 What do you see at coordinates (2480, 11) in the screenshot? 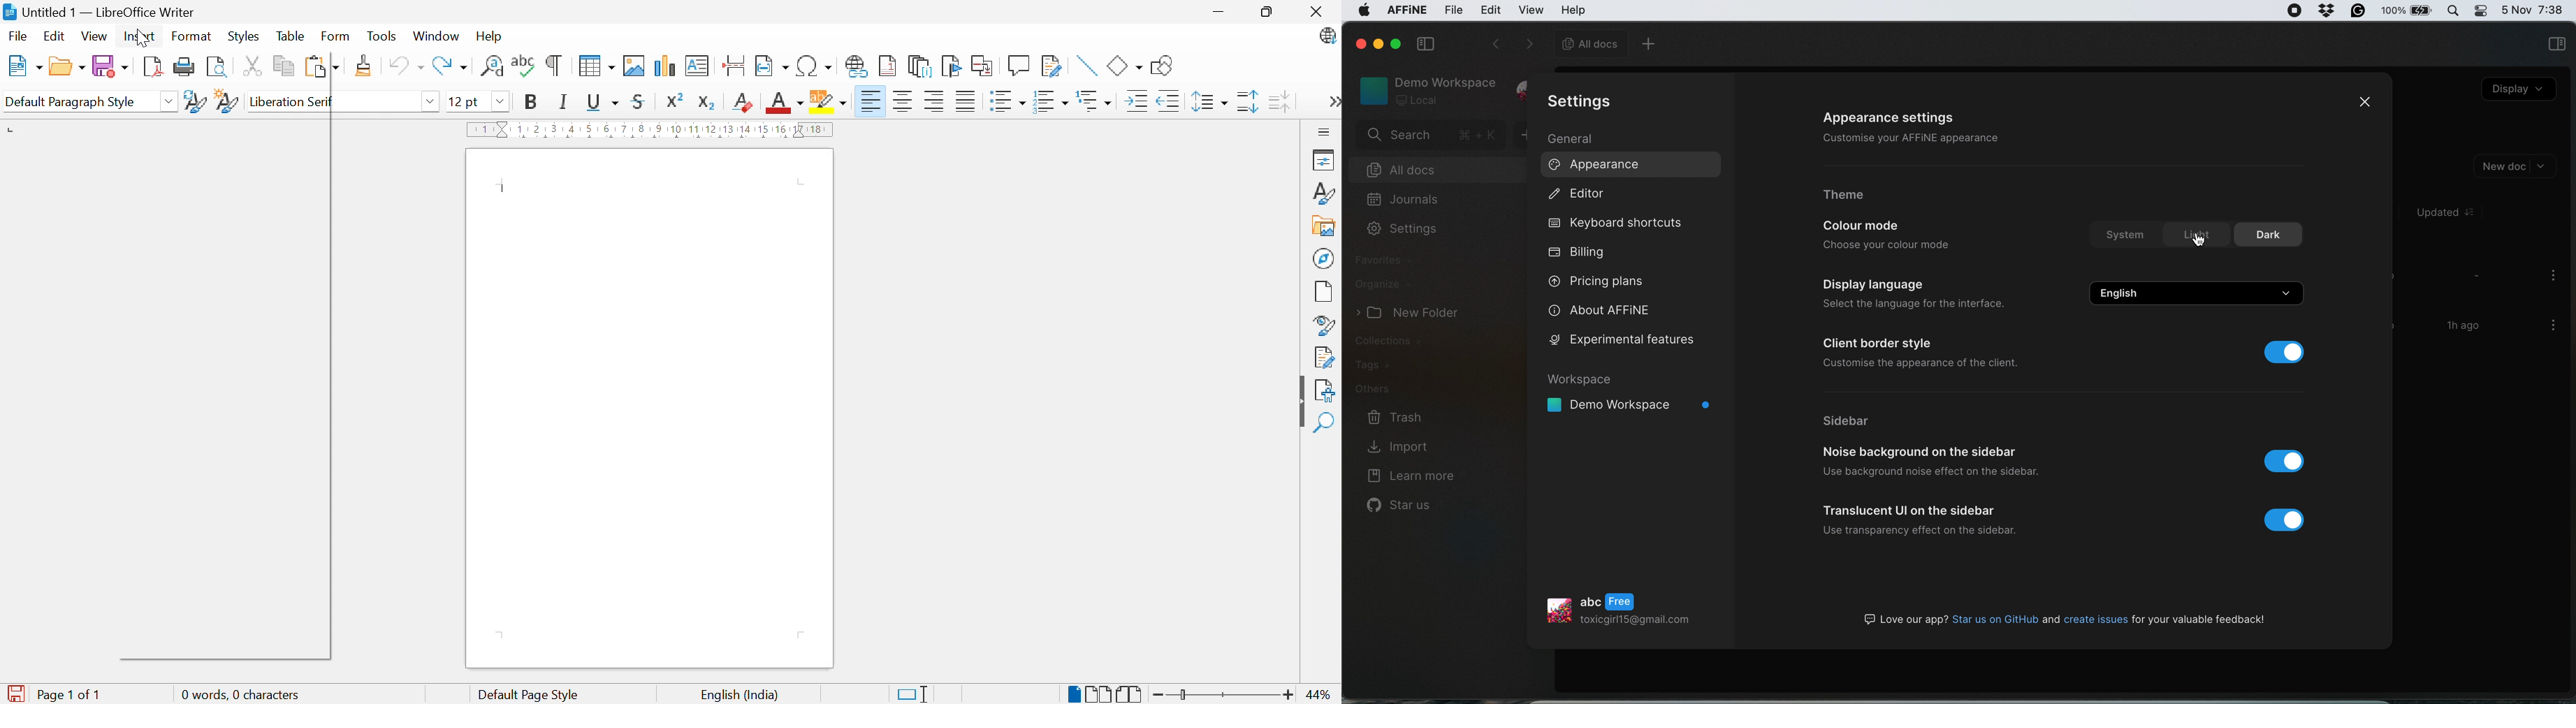
I see `control center` at bounding box center [2480, 11].